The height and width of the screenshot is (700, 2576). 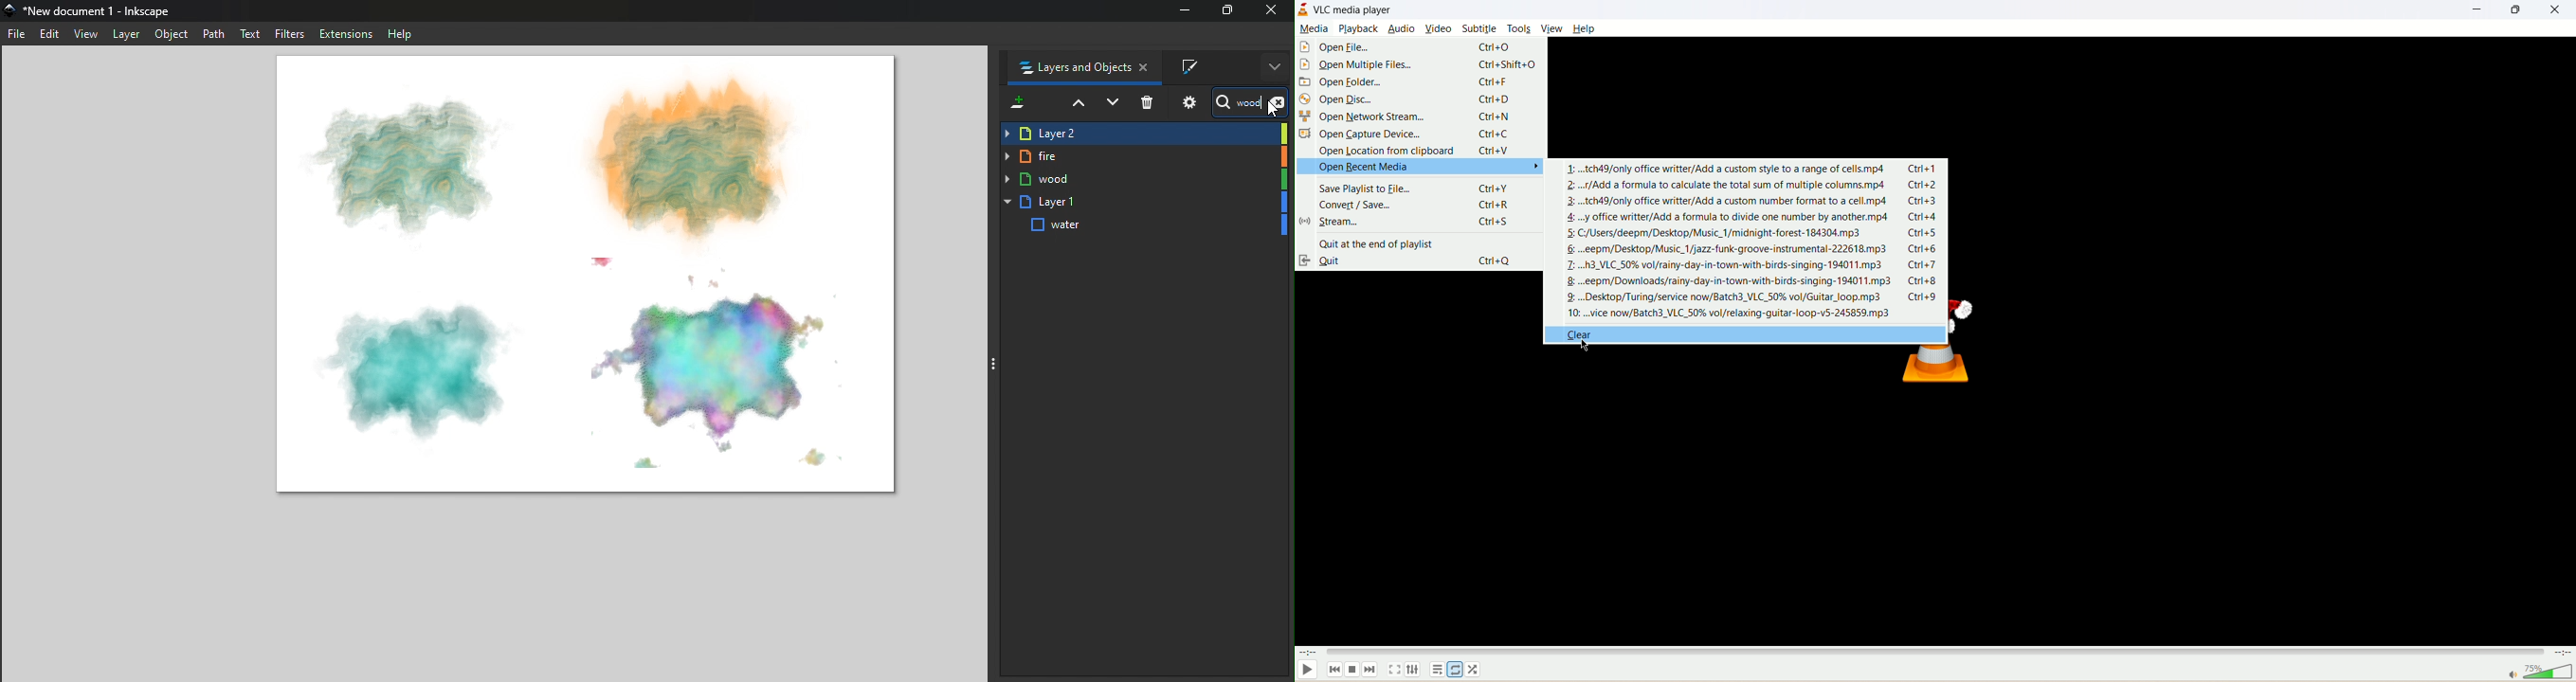 What do you see at coordinates (346, 33) in the screenshot?
I see `Extensions` at bounding box center [346, 33].